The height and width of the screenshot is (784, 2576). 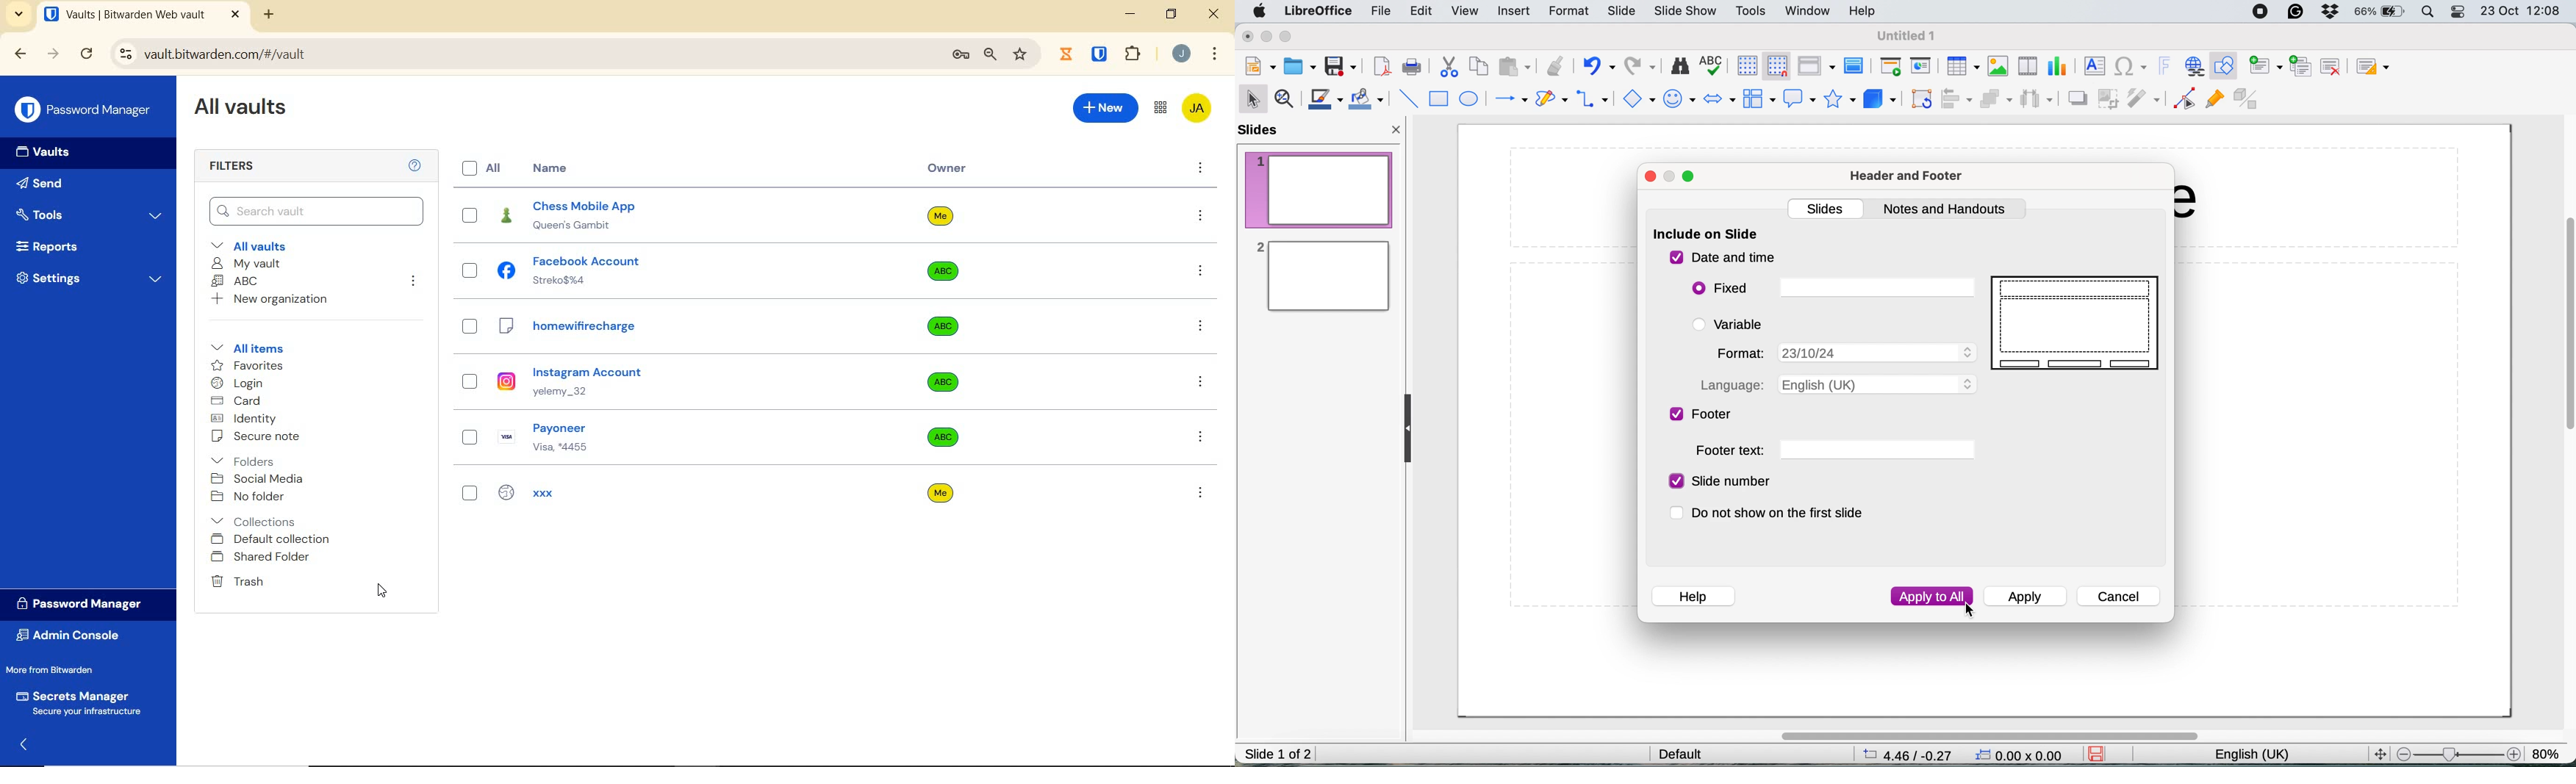 I want to click on Untitled 1, so click(x=1907, y=36).